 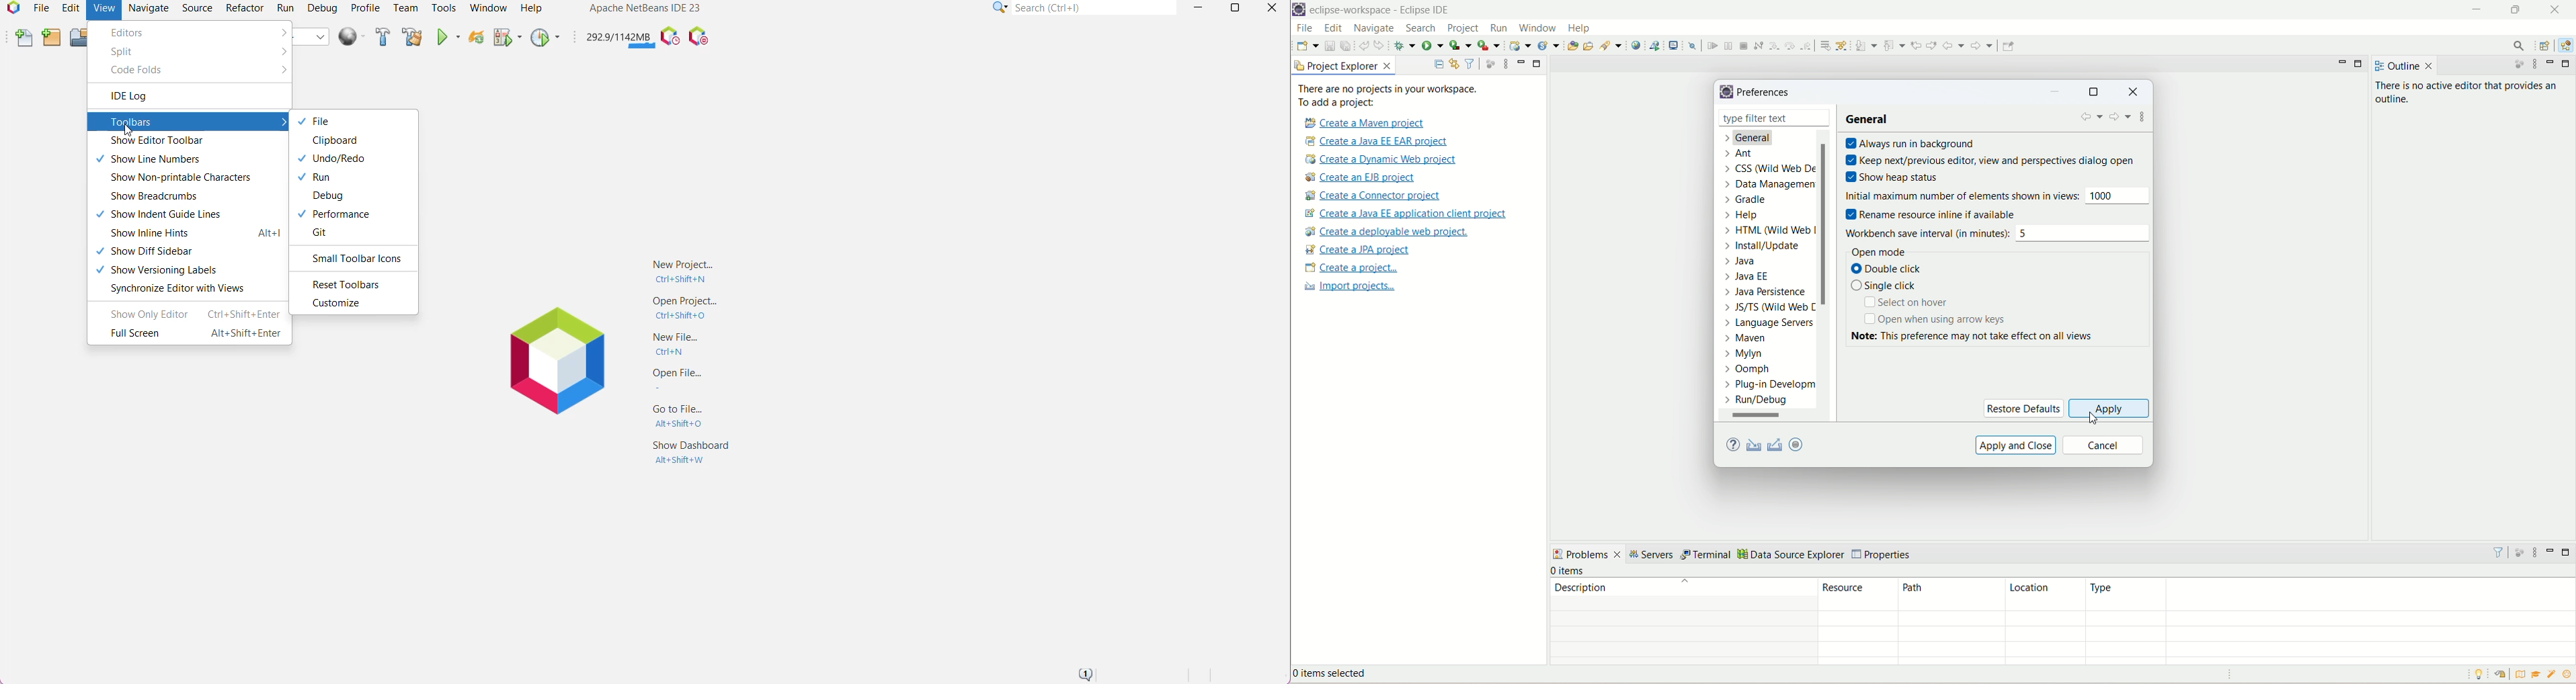 I want to click on Instal/update, so click(x=1763, y=247).